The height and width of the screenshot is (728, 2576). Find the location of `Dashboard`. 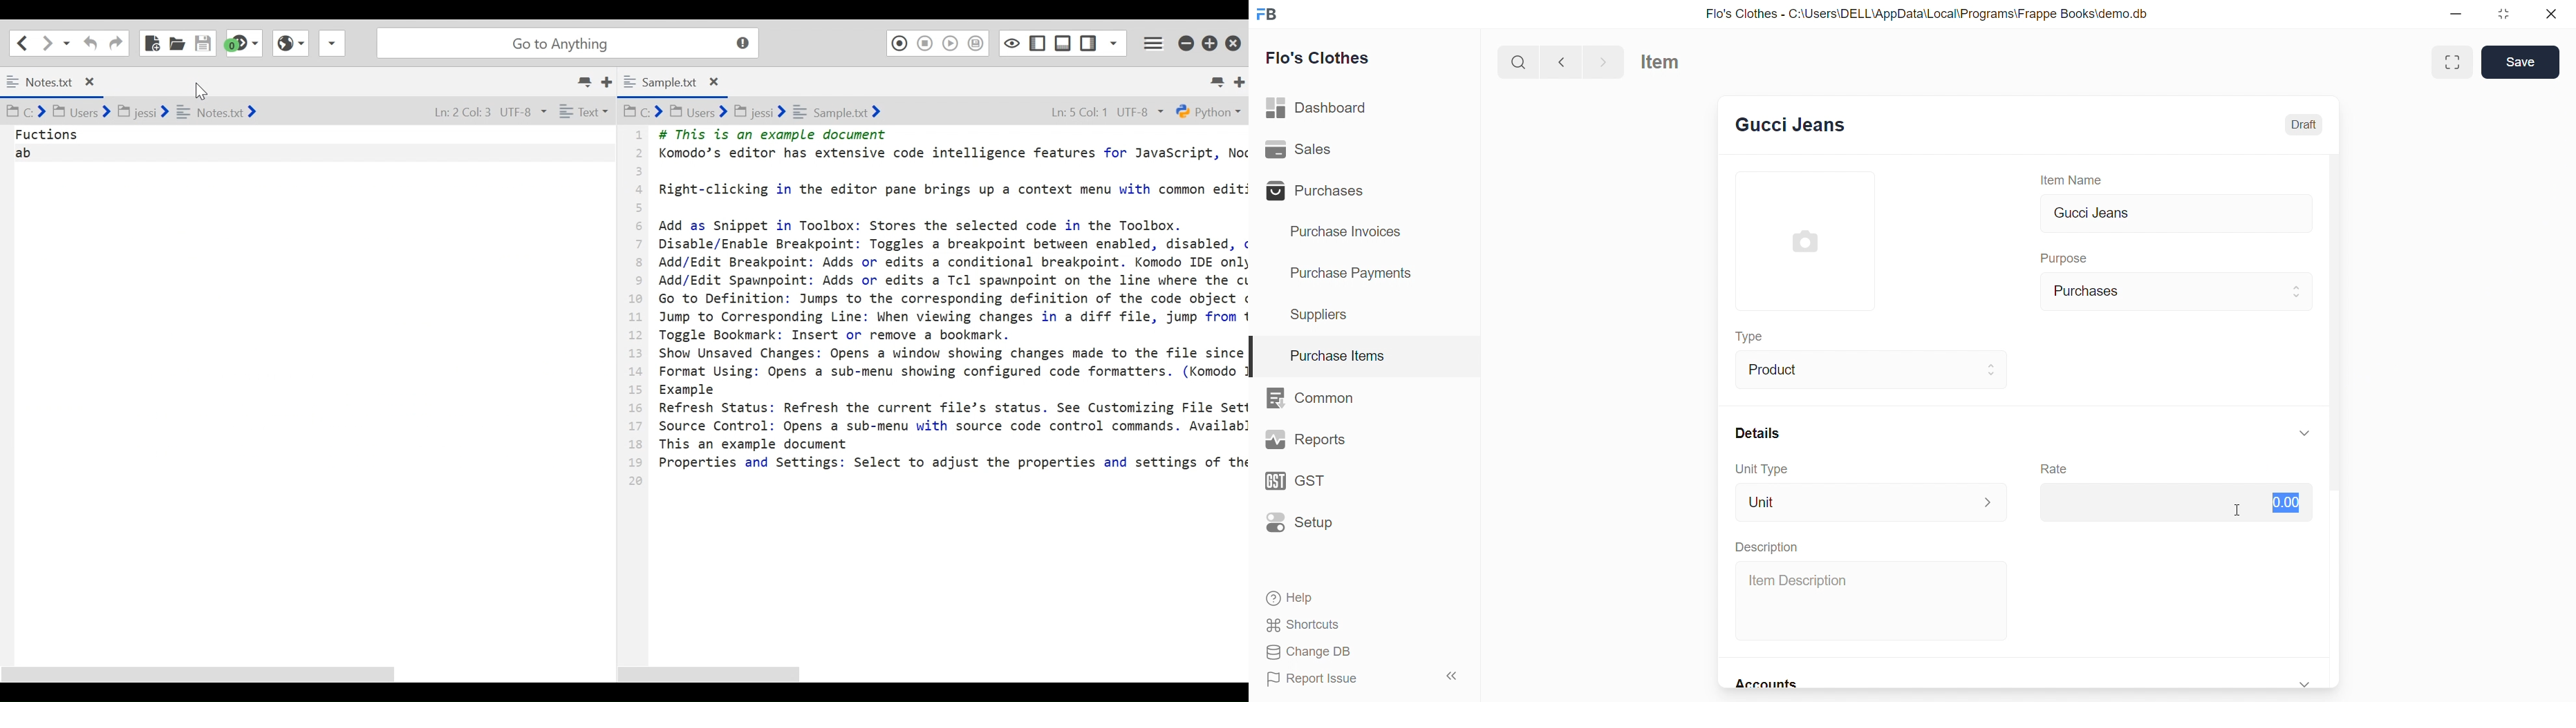

Dashboard is located at coordinates (1323, 106).